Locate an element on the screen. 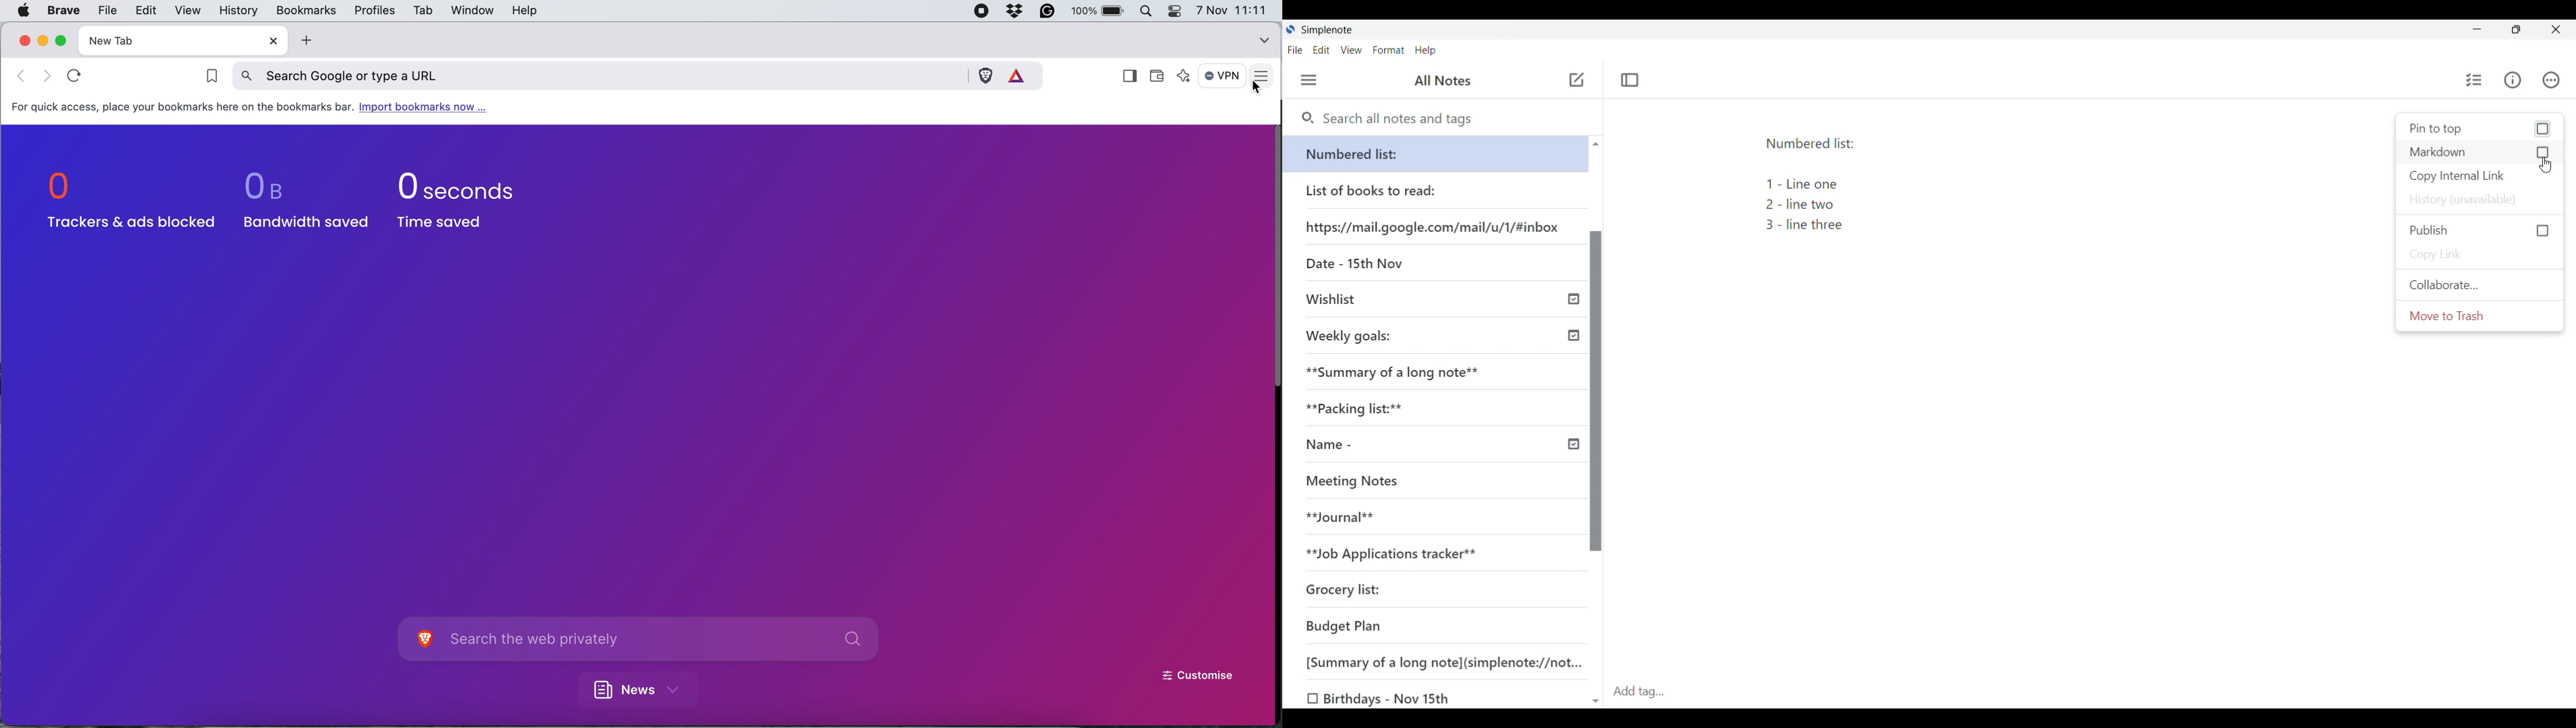 This screenshot has width=2576, height=728. File menu is located at coordinates (1295, 50).